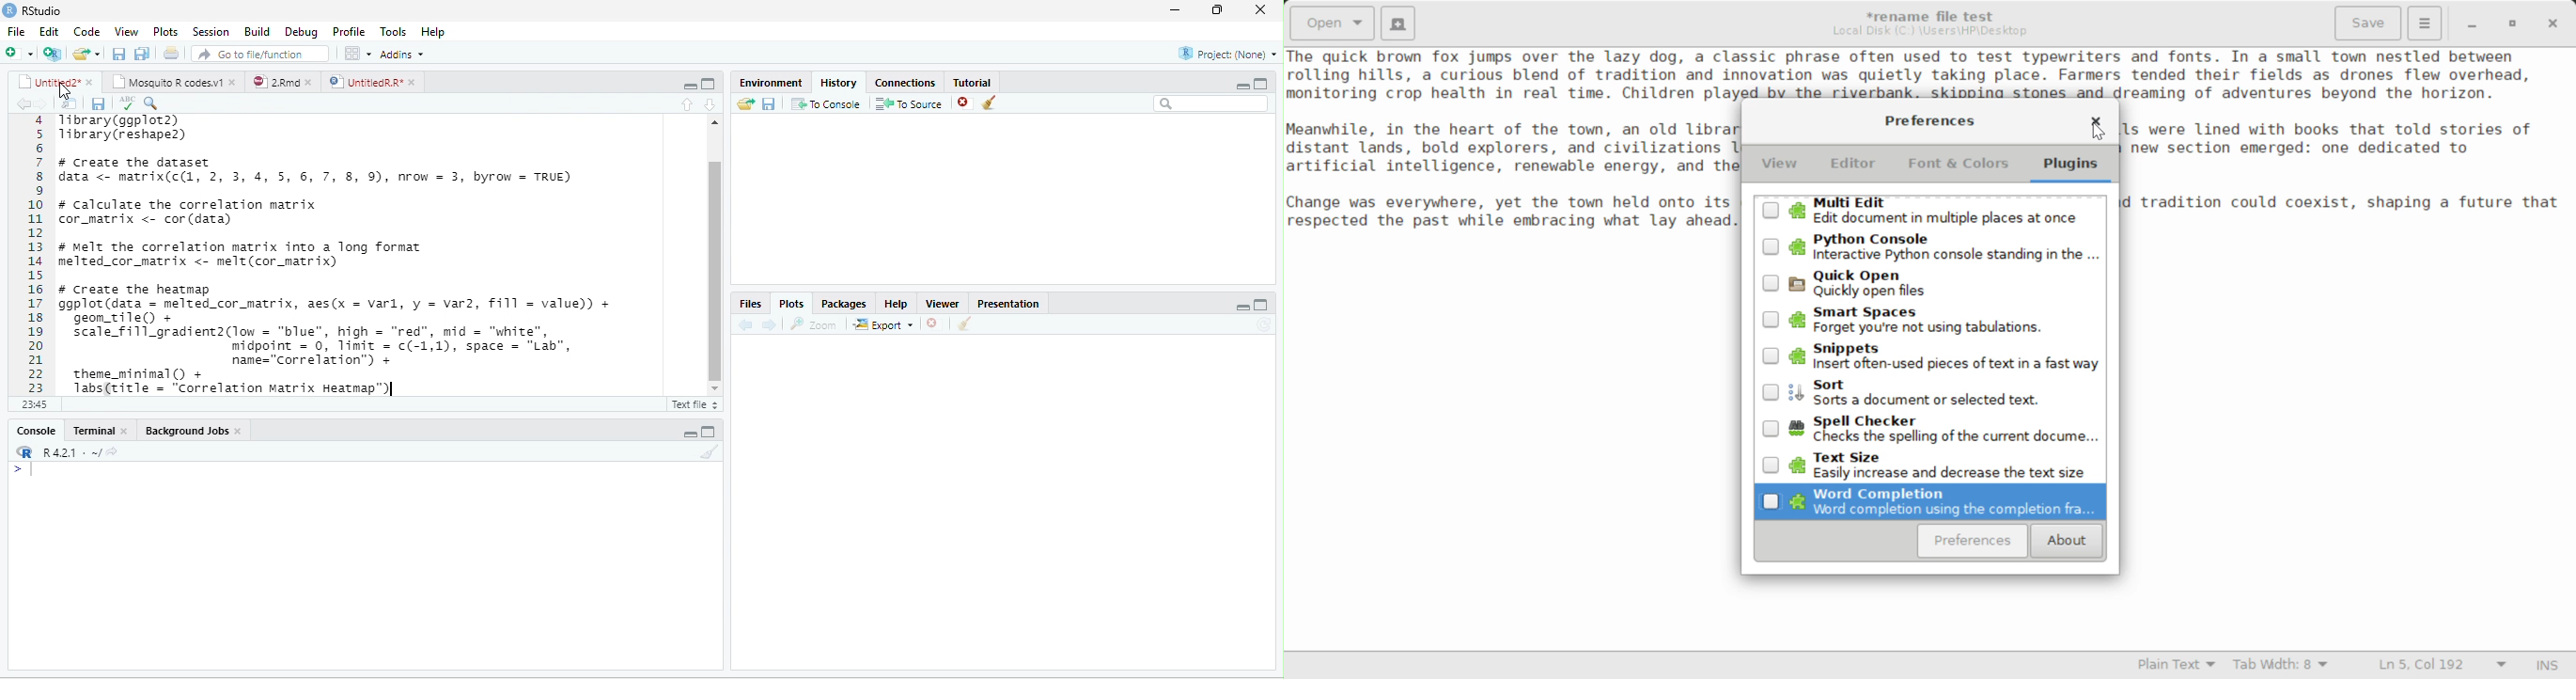 Image resolution: width=2576 pixels, height=700 pixels. I want to click on aximize , so click(1267, 81).